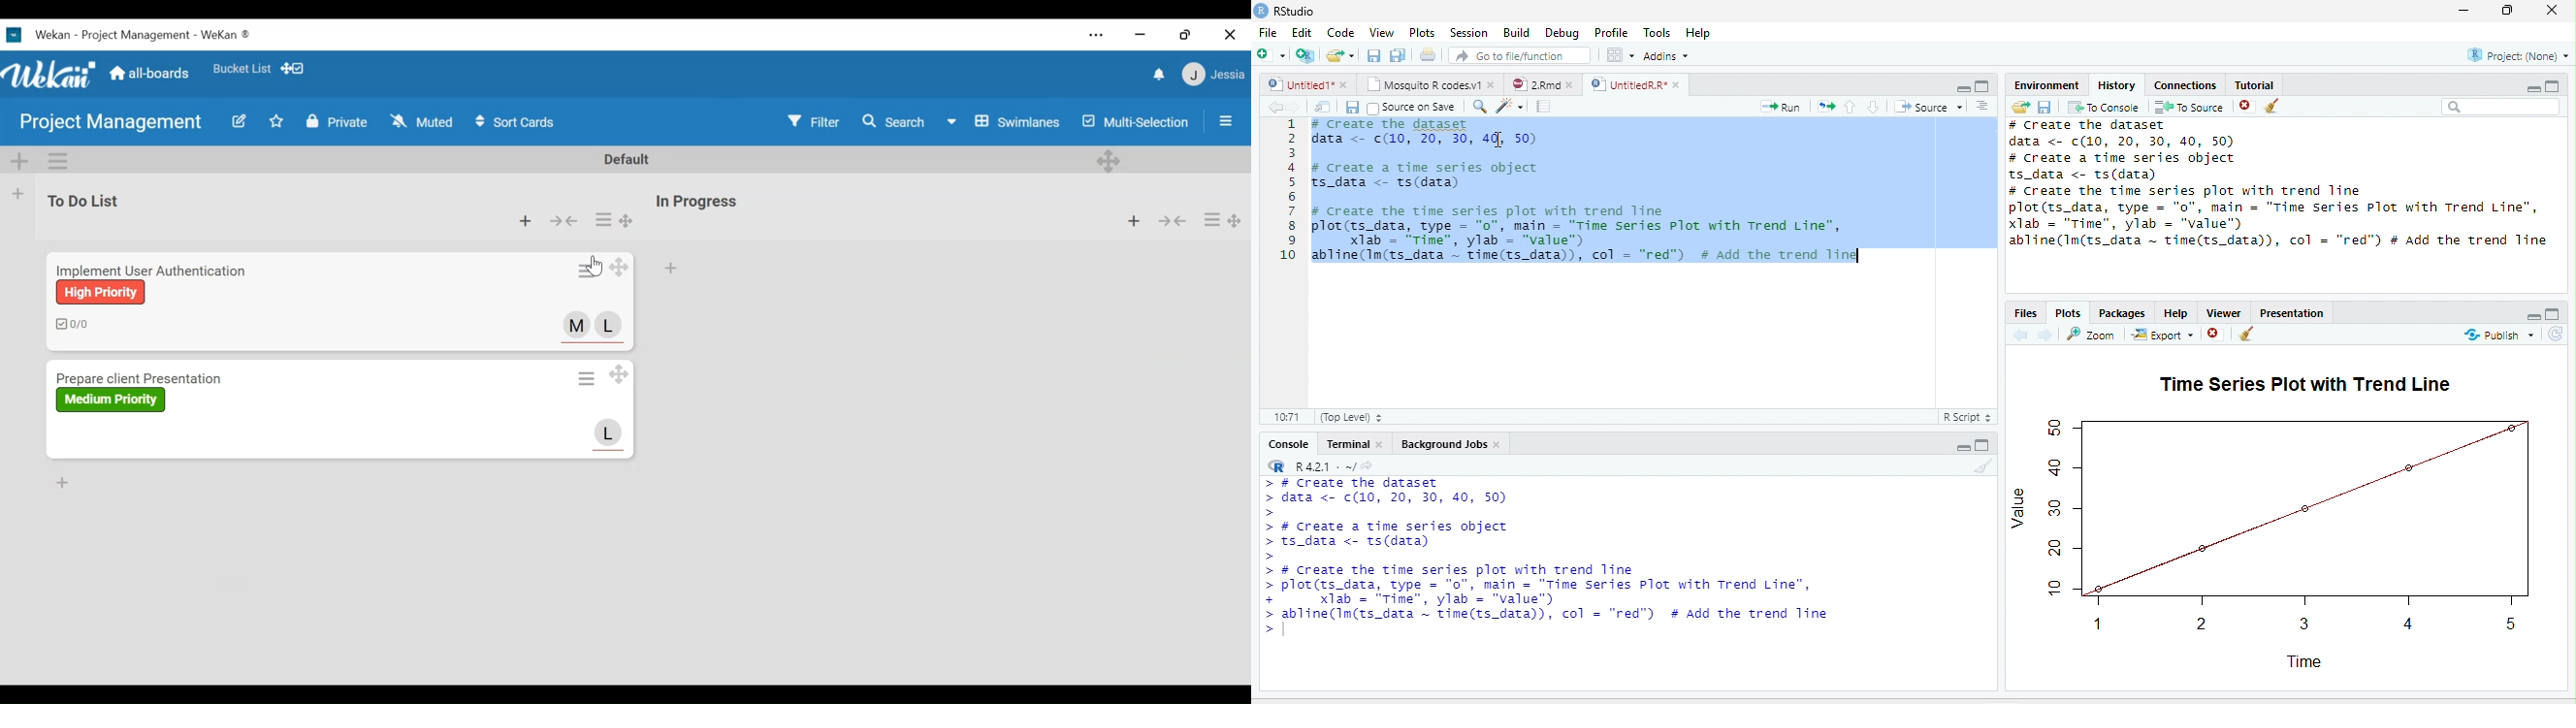  Describe the element at coordinates (1676, 84) in the screenshot. I see `close` at that location.